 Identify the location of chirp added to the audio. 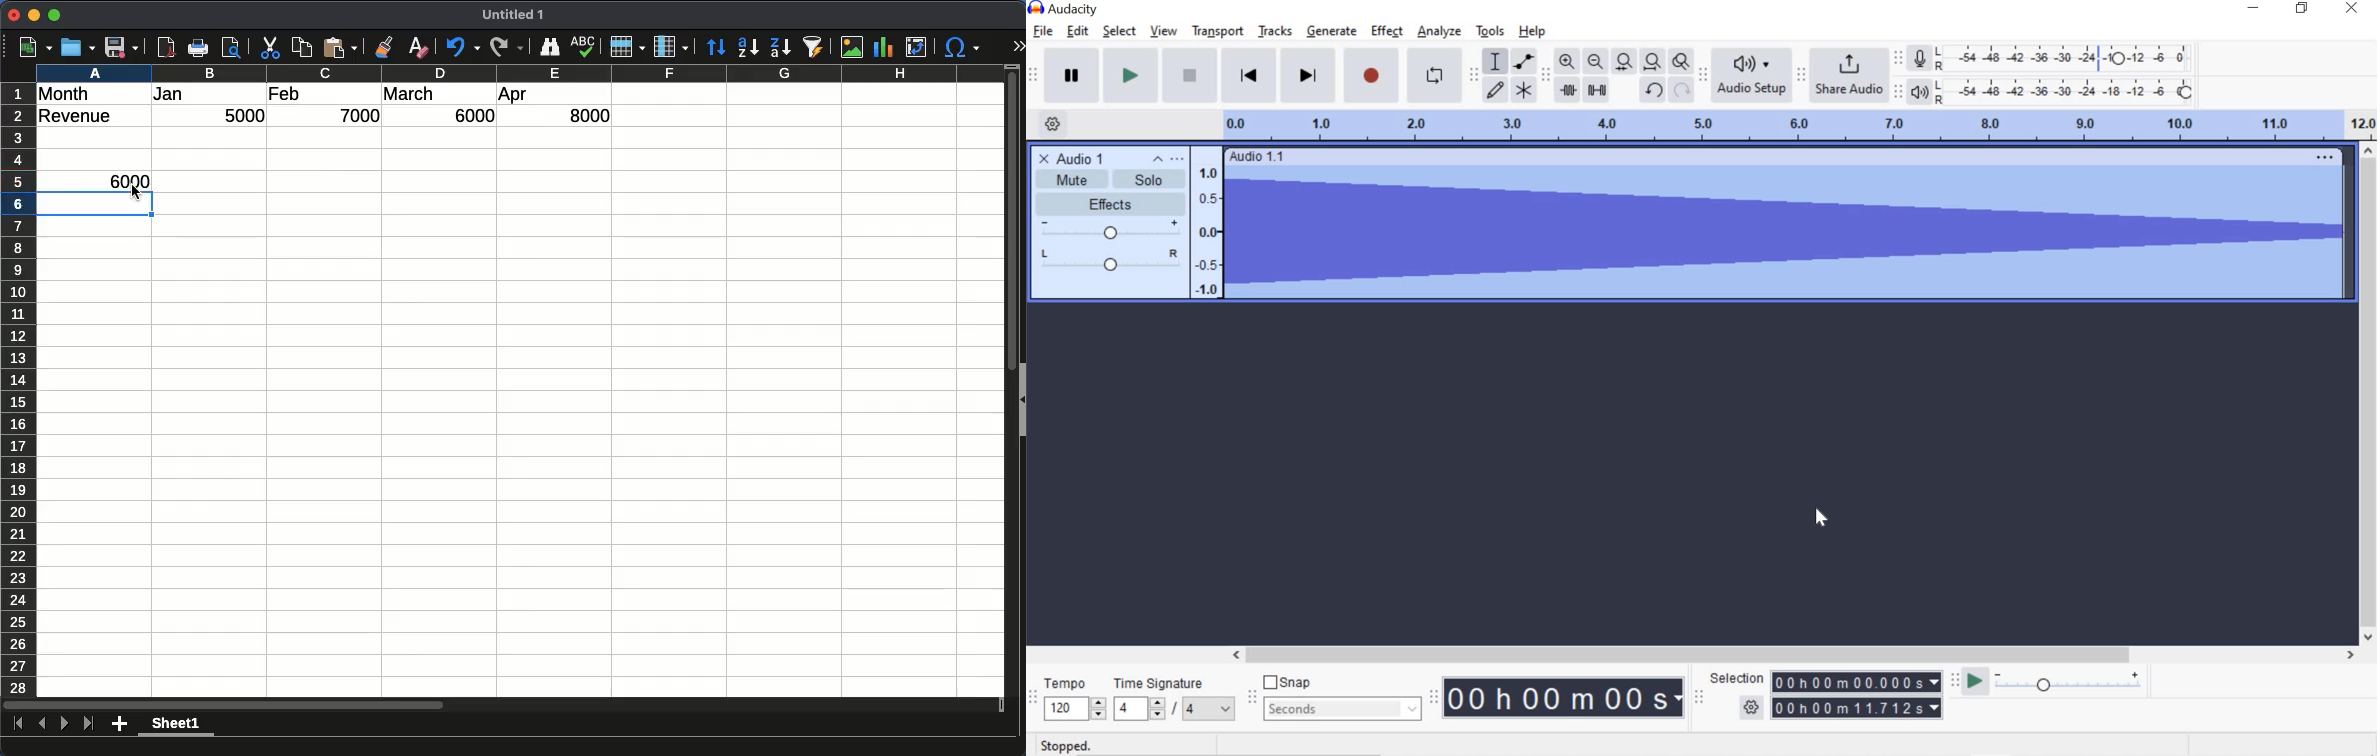
(1785, 226).